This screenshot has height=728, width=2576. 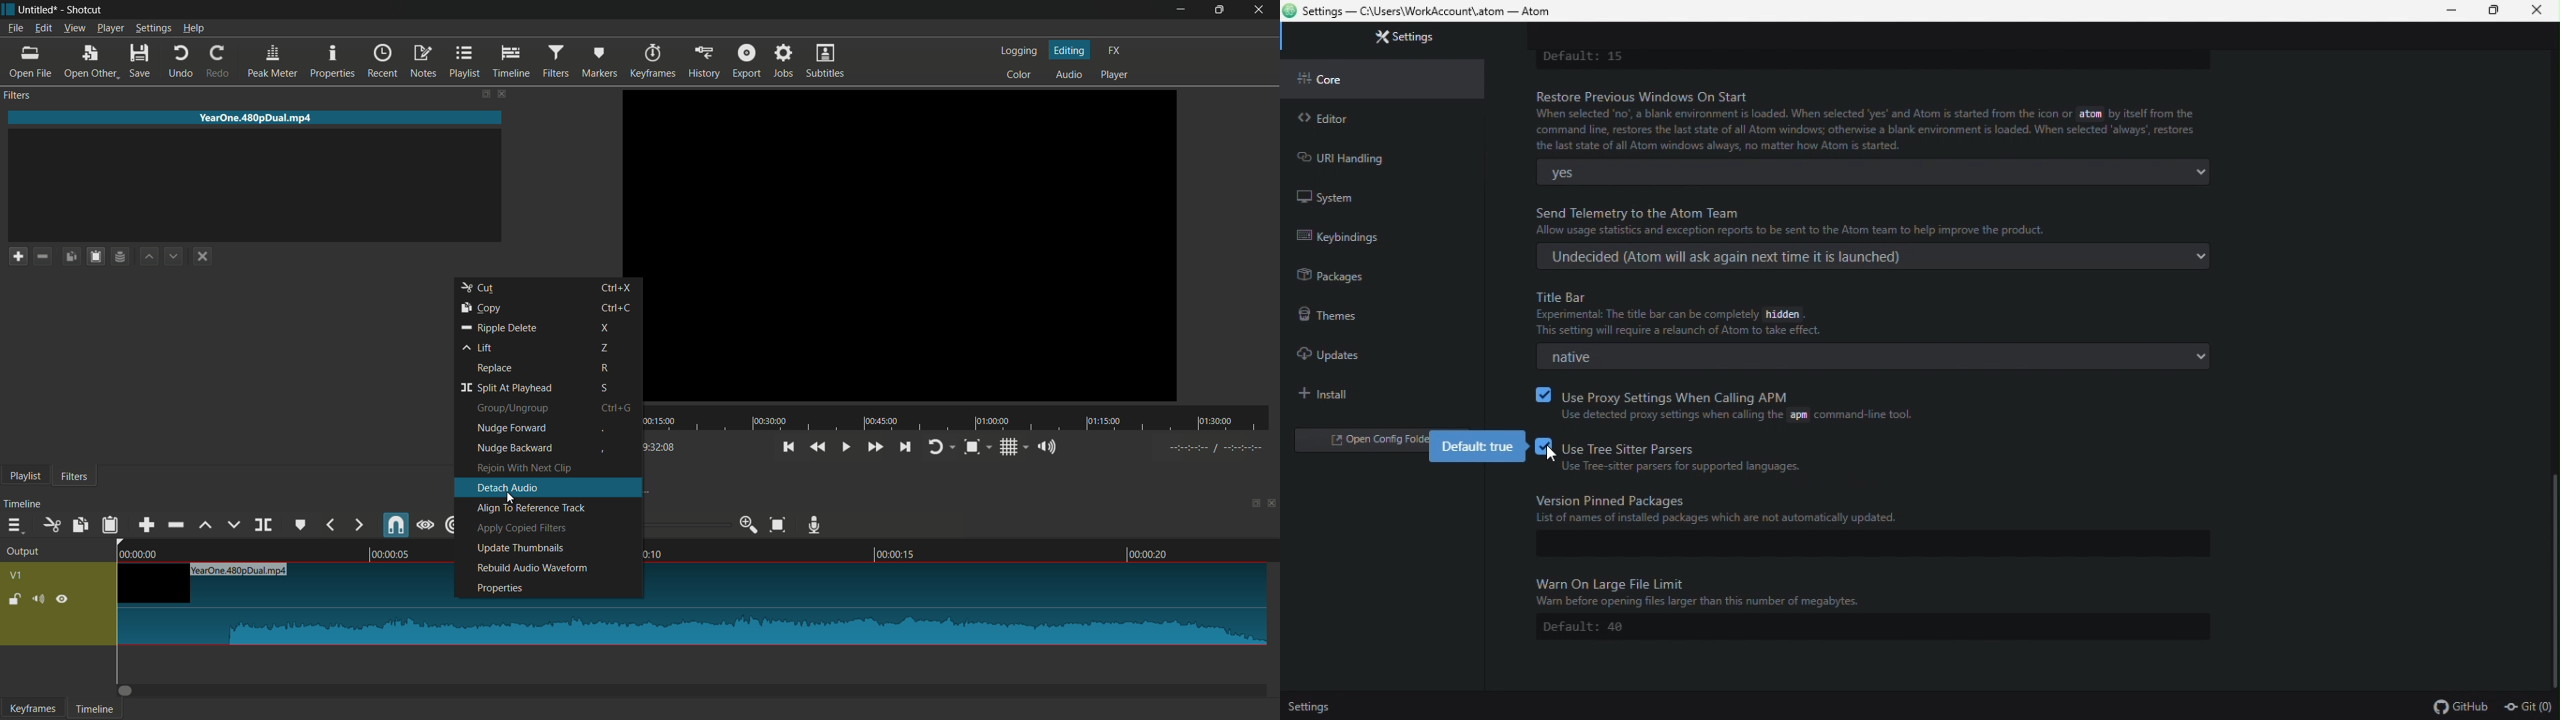 I want to click on app name, so click(x=87, y=9).